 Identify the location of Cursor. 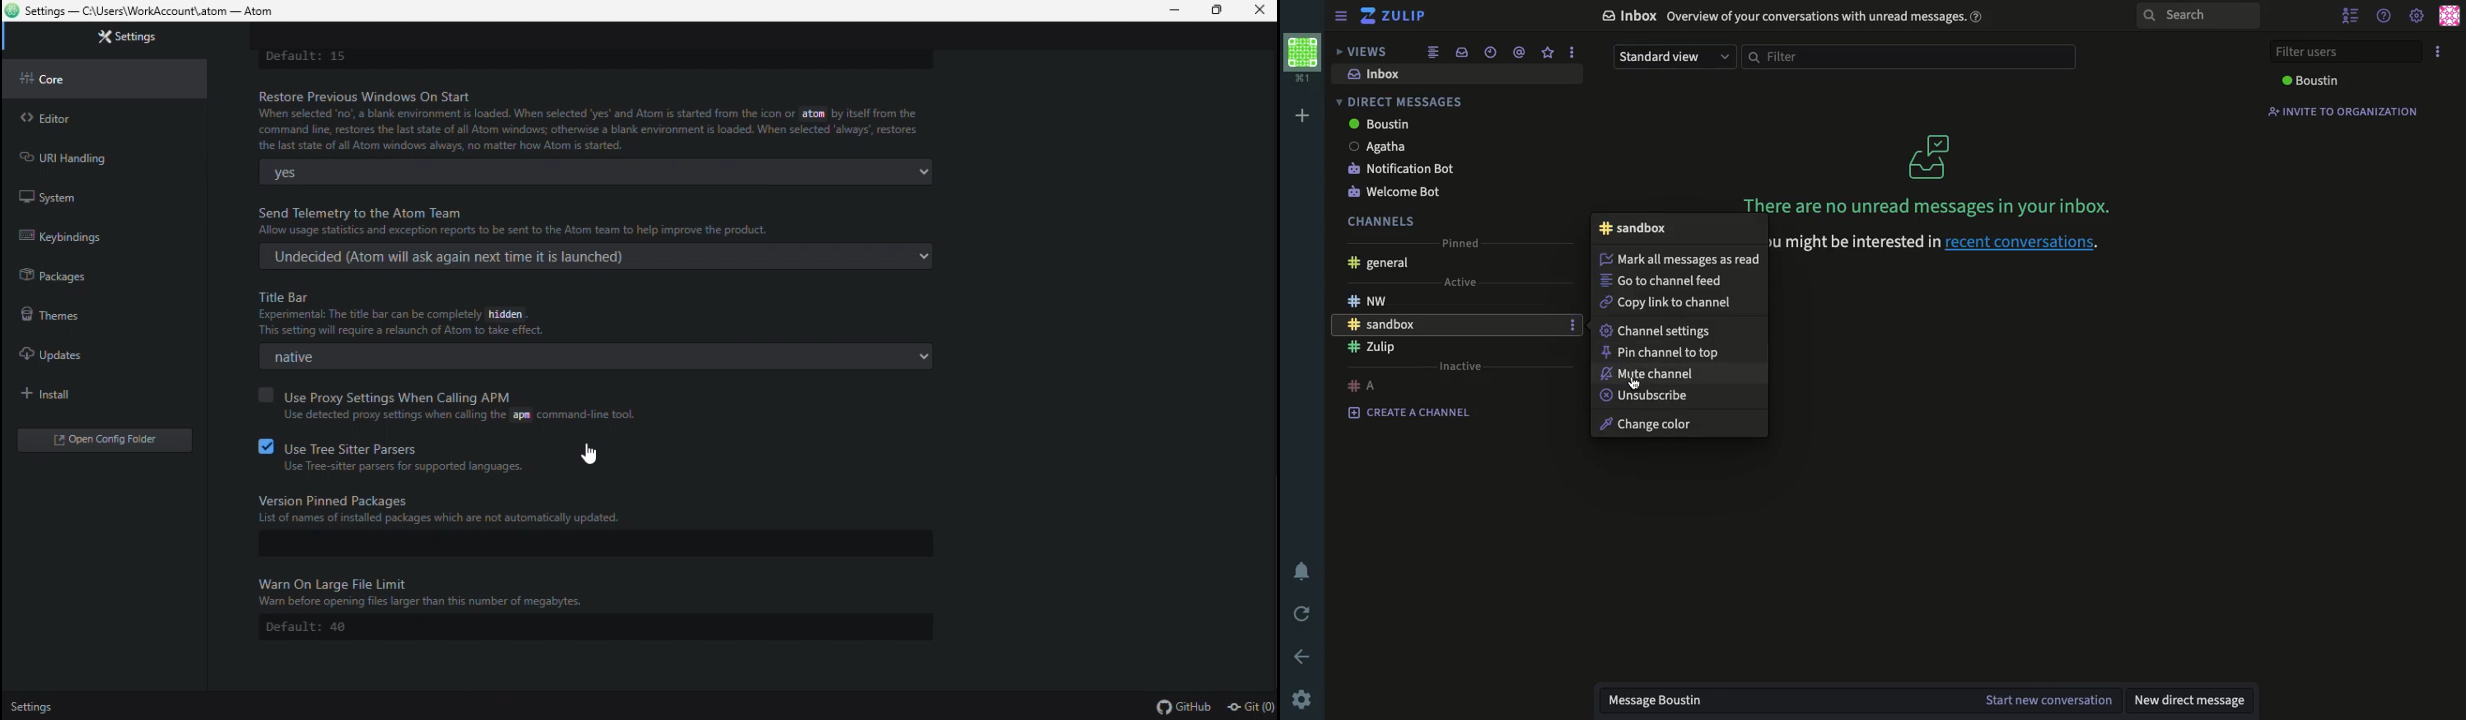
(589, 457).